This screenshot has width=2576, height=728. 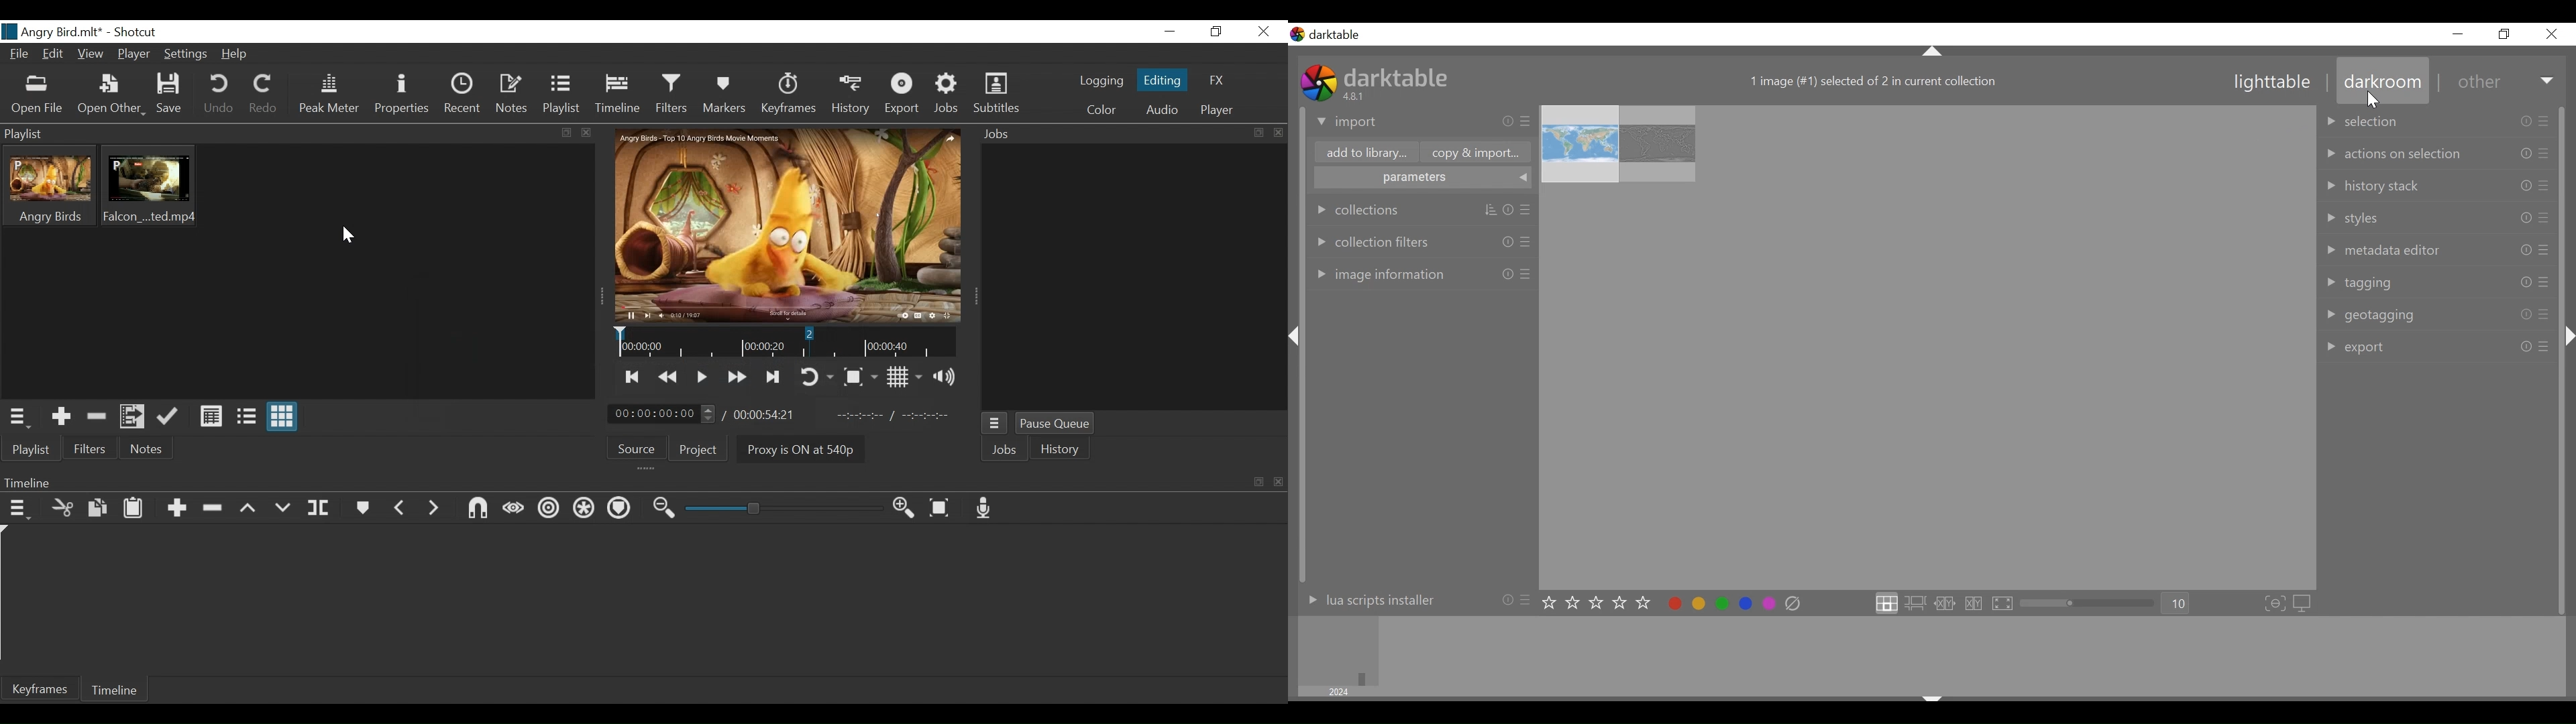 I want to click on Zoom slider, so click(x=777, y=509).